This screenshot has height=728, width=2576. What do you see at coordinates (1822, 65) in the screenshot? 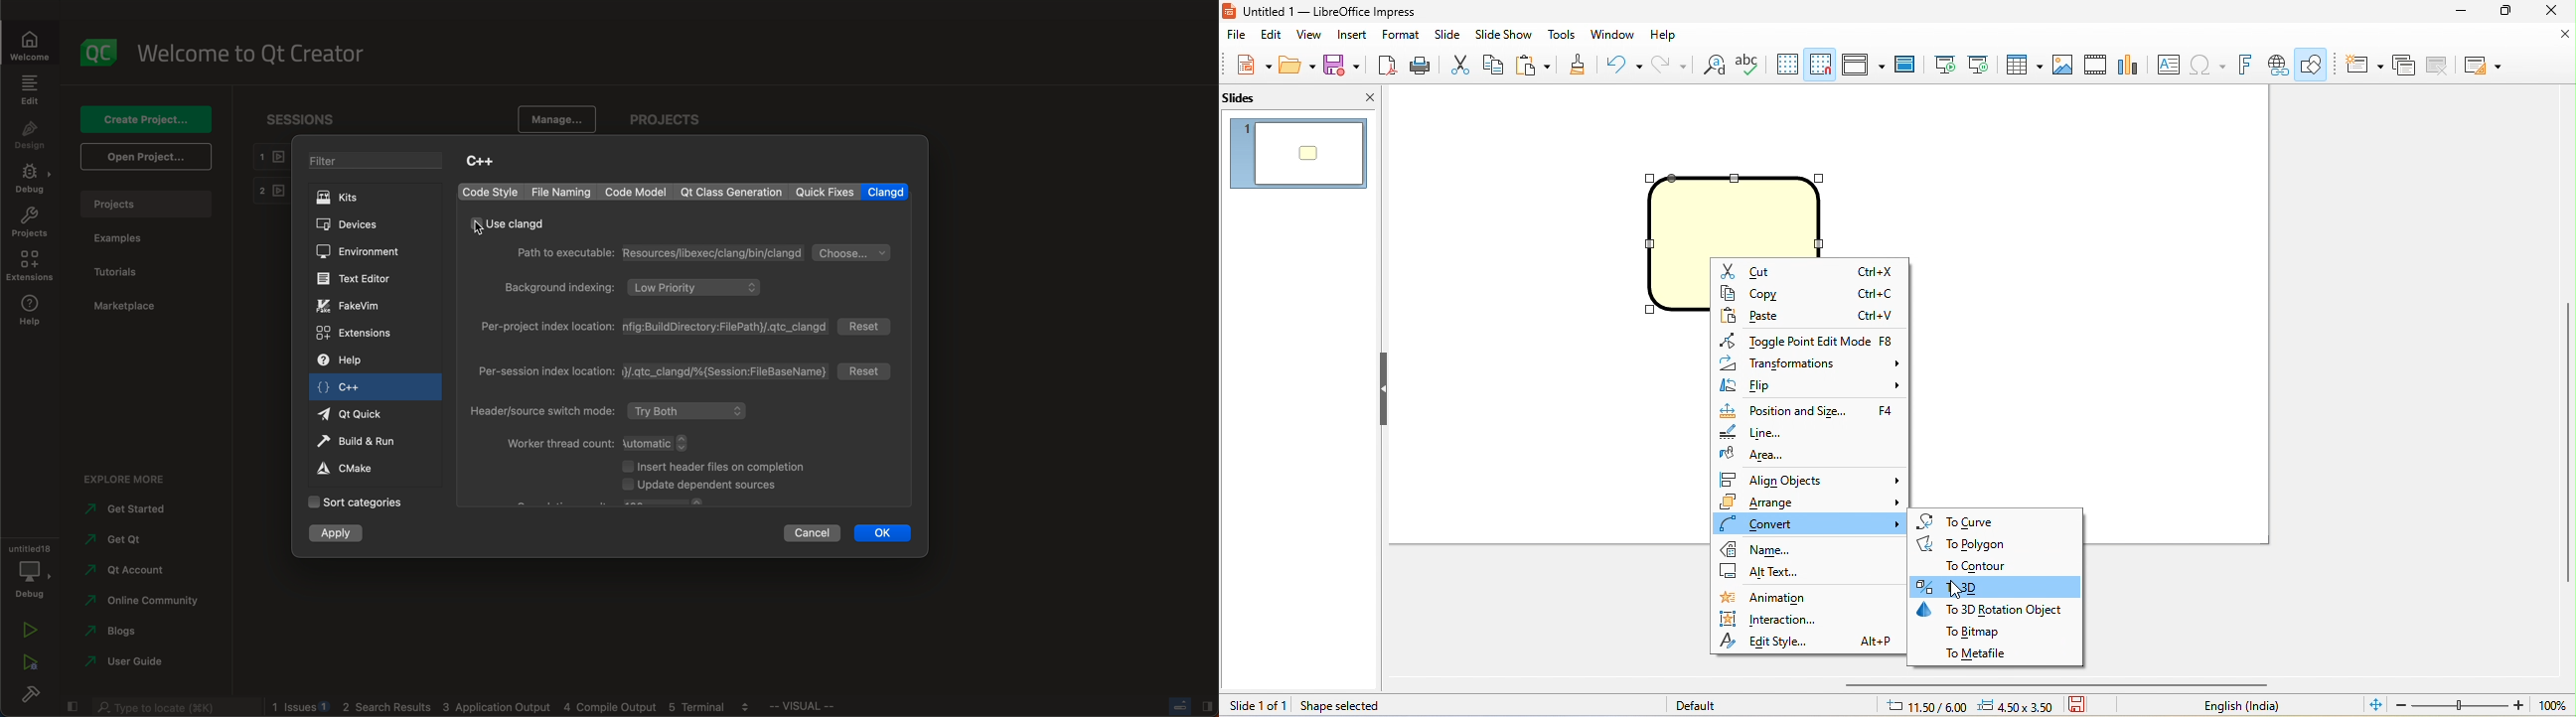
I see `snap to grid` at bounding box center [1822, 65].